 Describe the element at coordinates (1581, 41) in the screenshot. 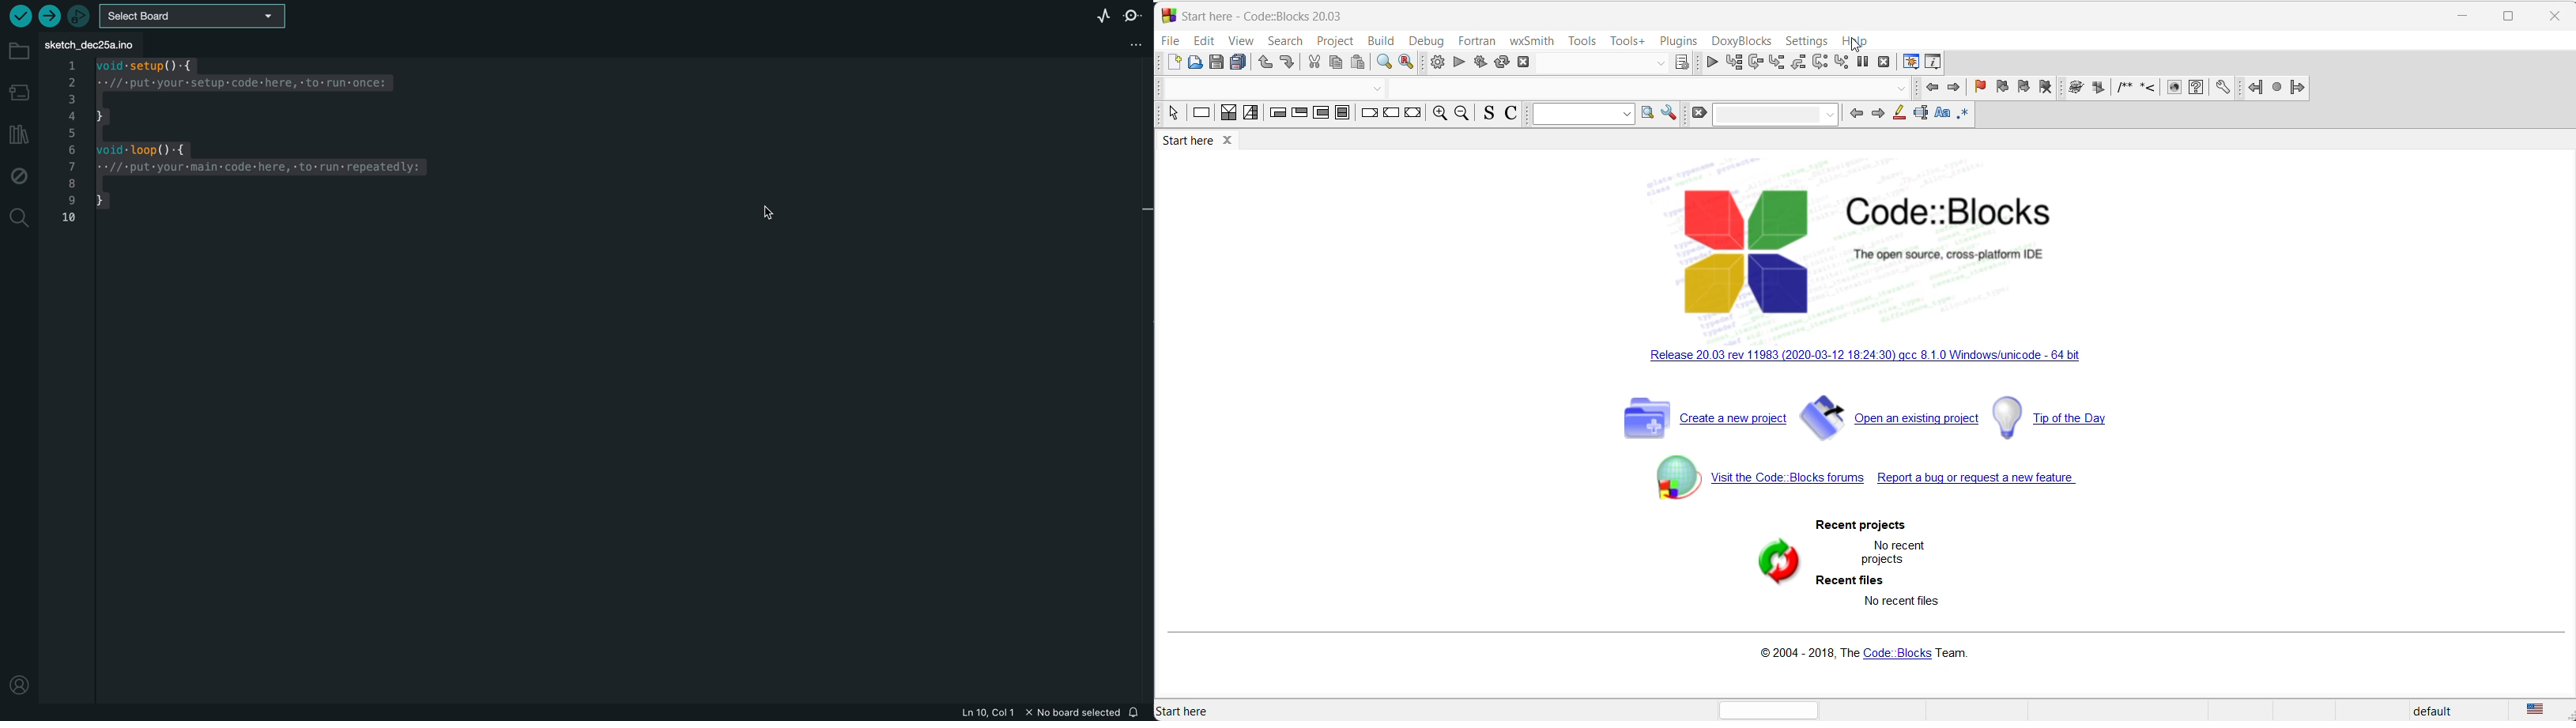

I see `tools` at that location.